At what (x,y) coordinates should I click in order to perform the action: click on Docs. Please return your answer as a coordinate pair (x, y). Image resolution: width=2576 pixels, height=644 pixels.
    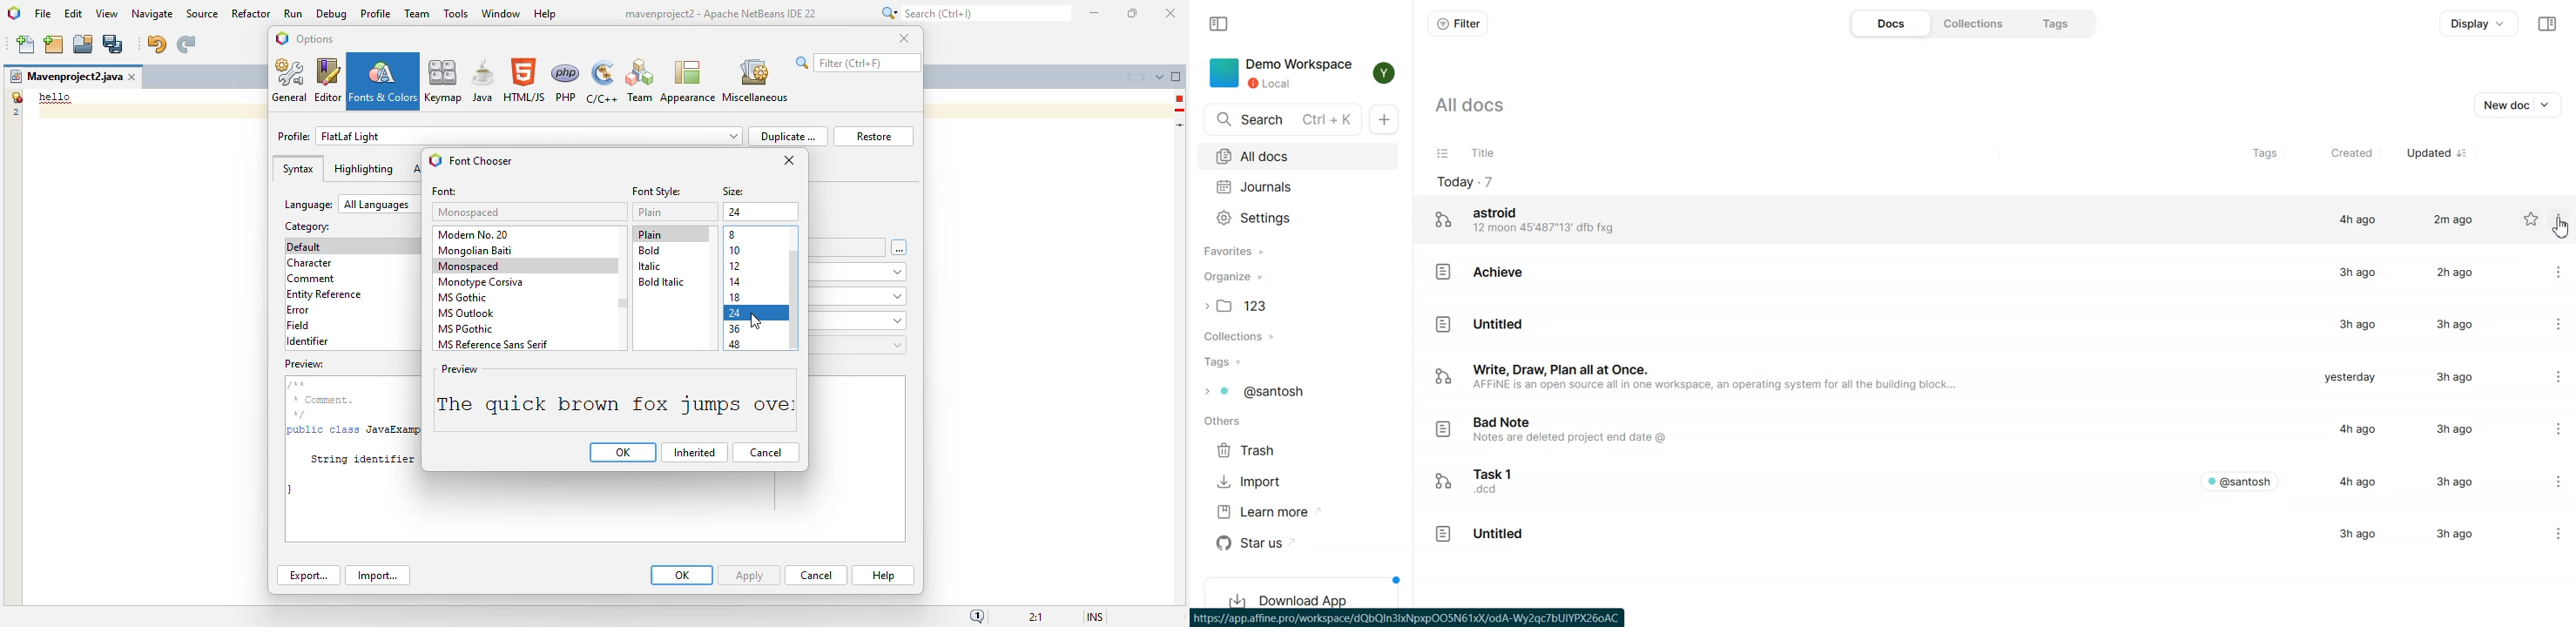
    Looking at the image, I should click on (1890, 24).